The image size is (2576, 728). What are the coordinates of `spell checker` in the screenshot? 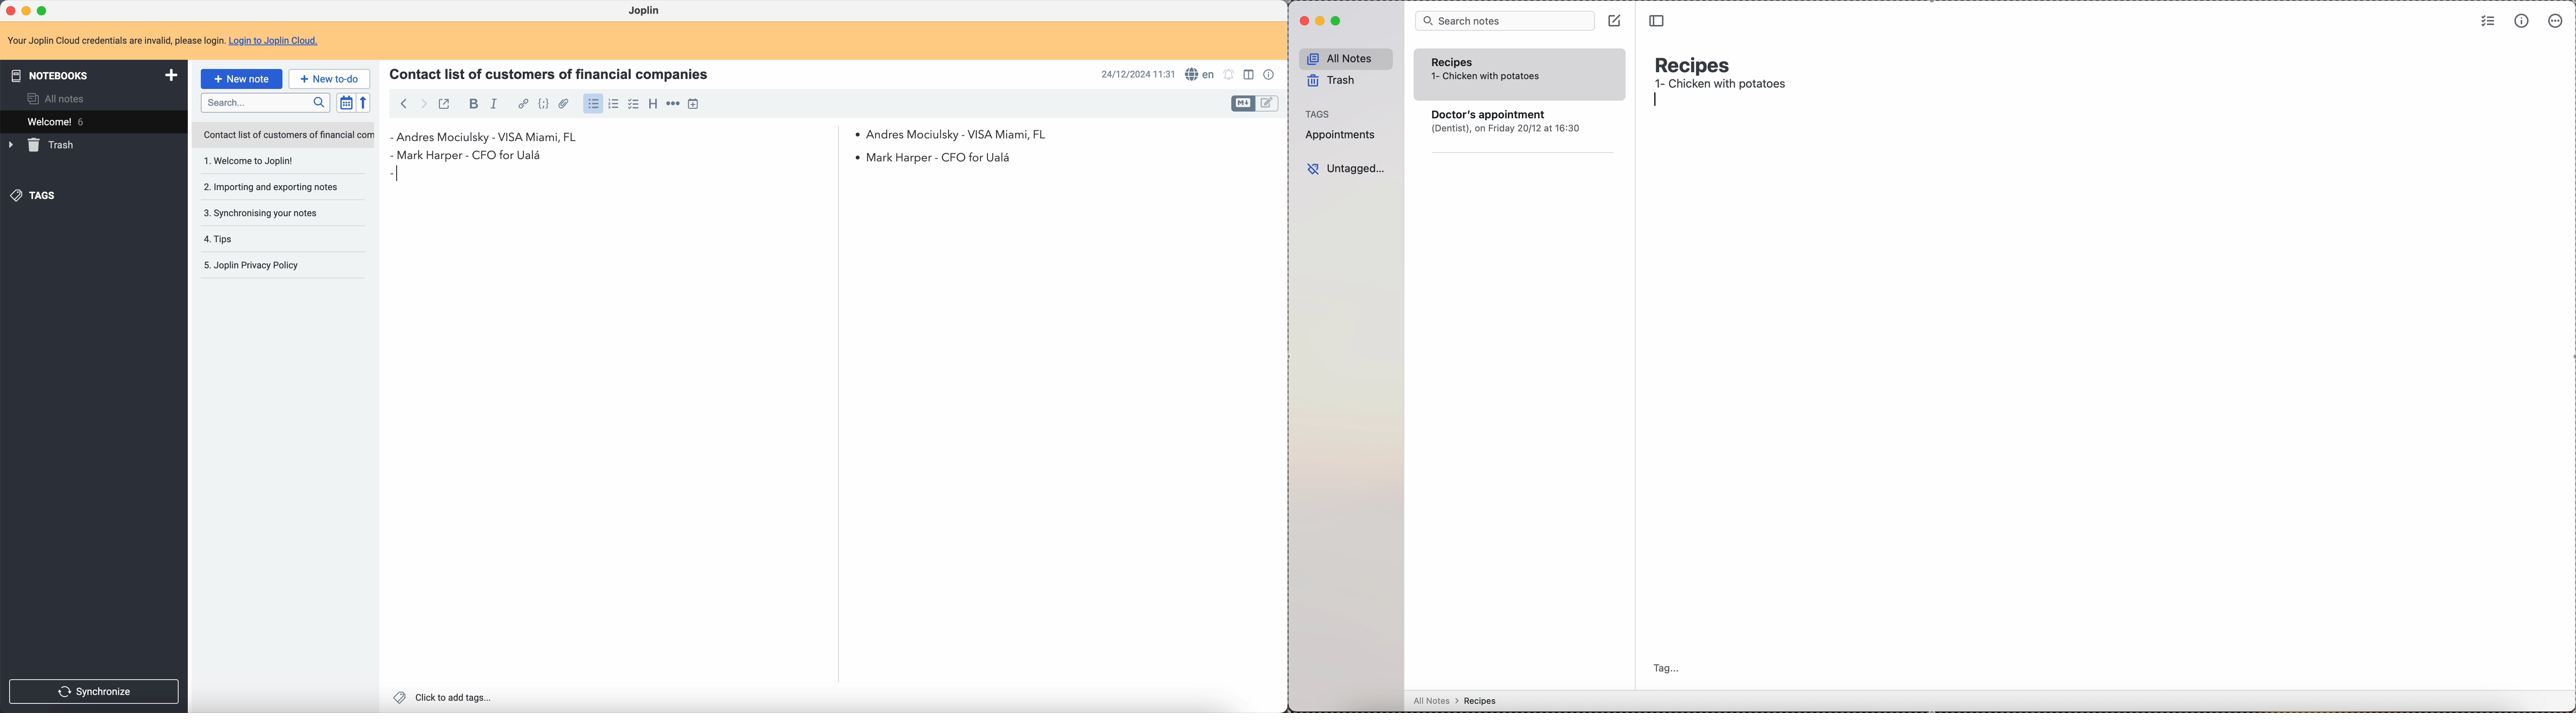 It's located at (1200, 73).